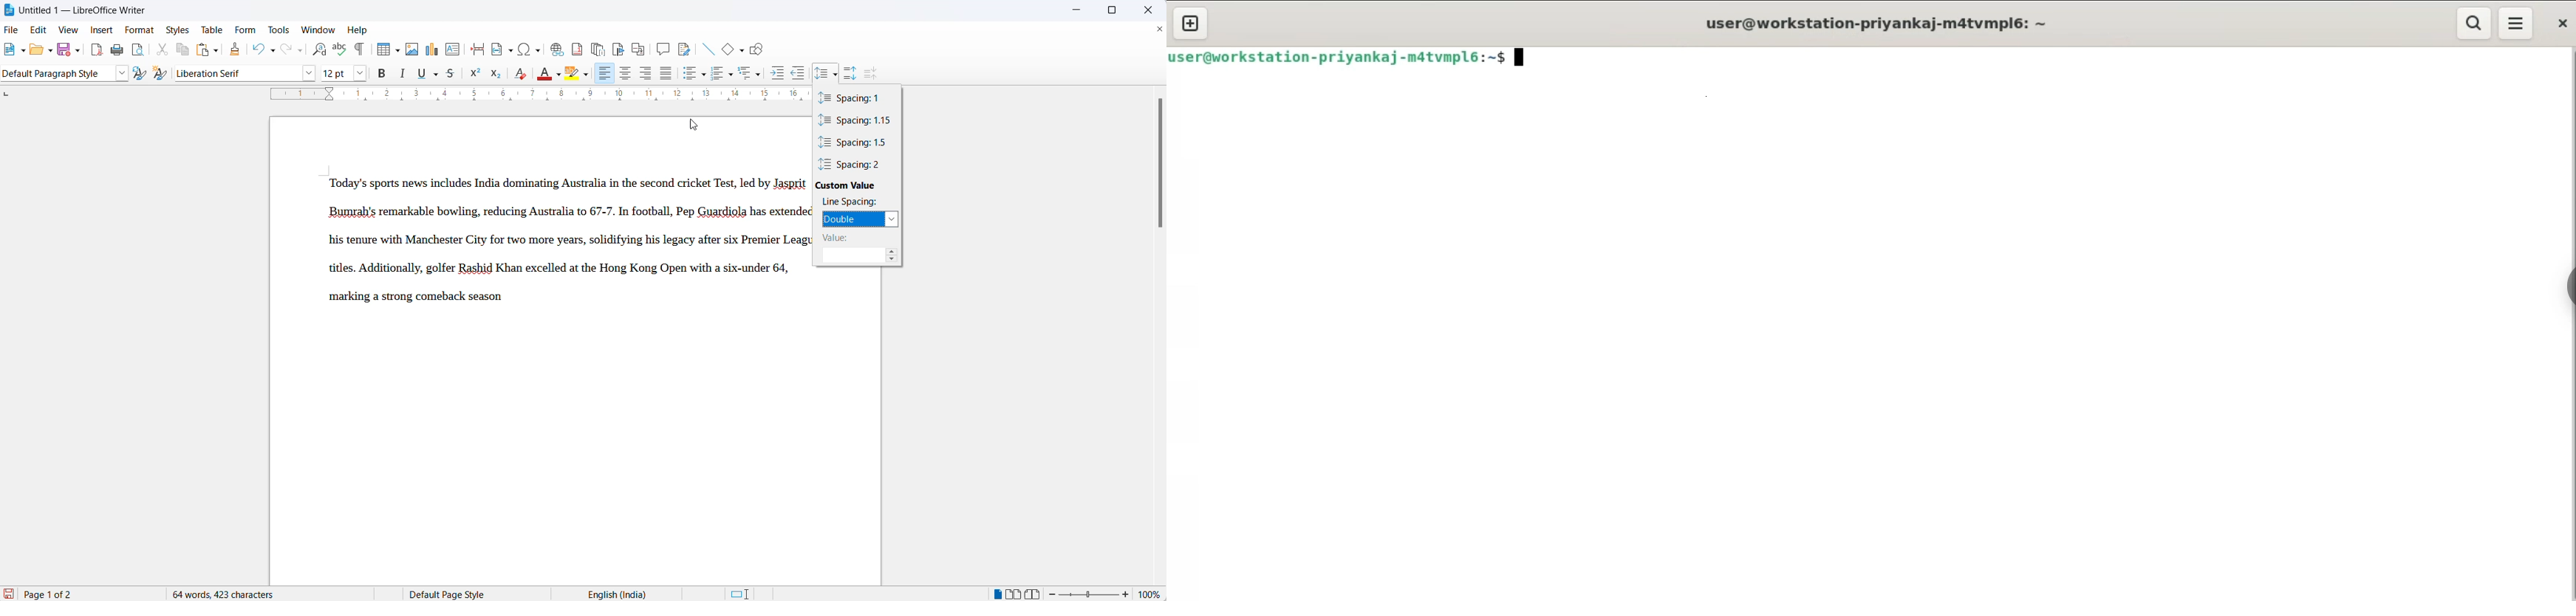  I want to click on new tab, so click(1192, 24).